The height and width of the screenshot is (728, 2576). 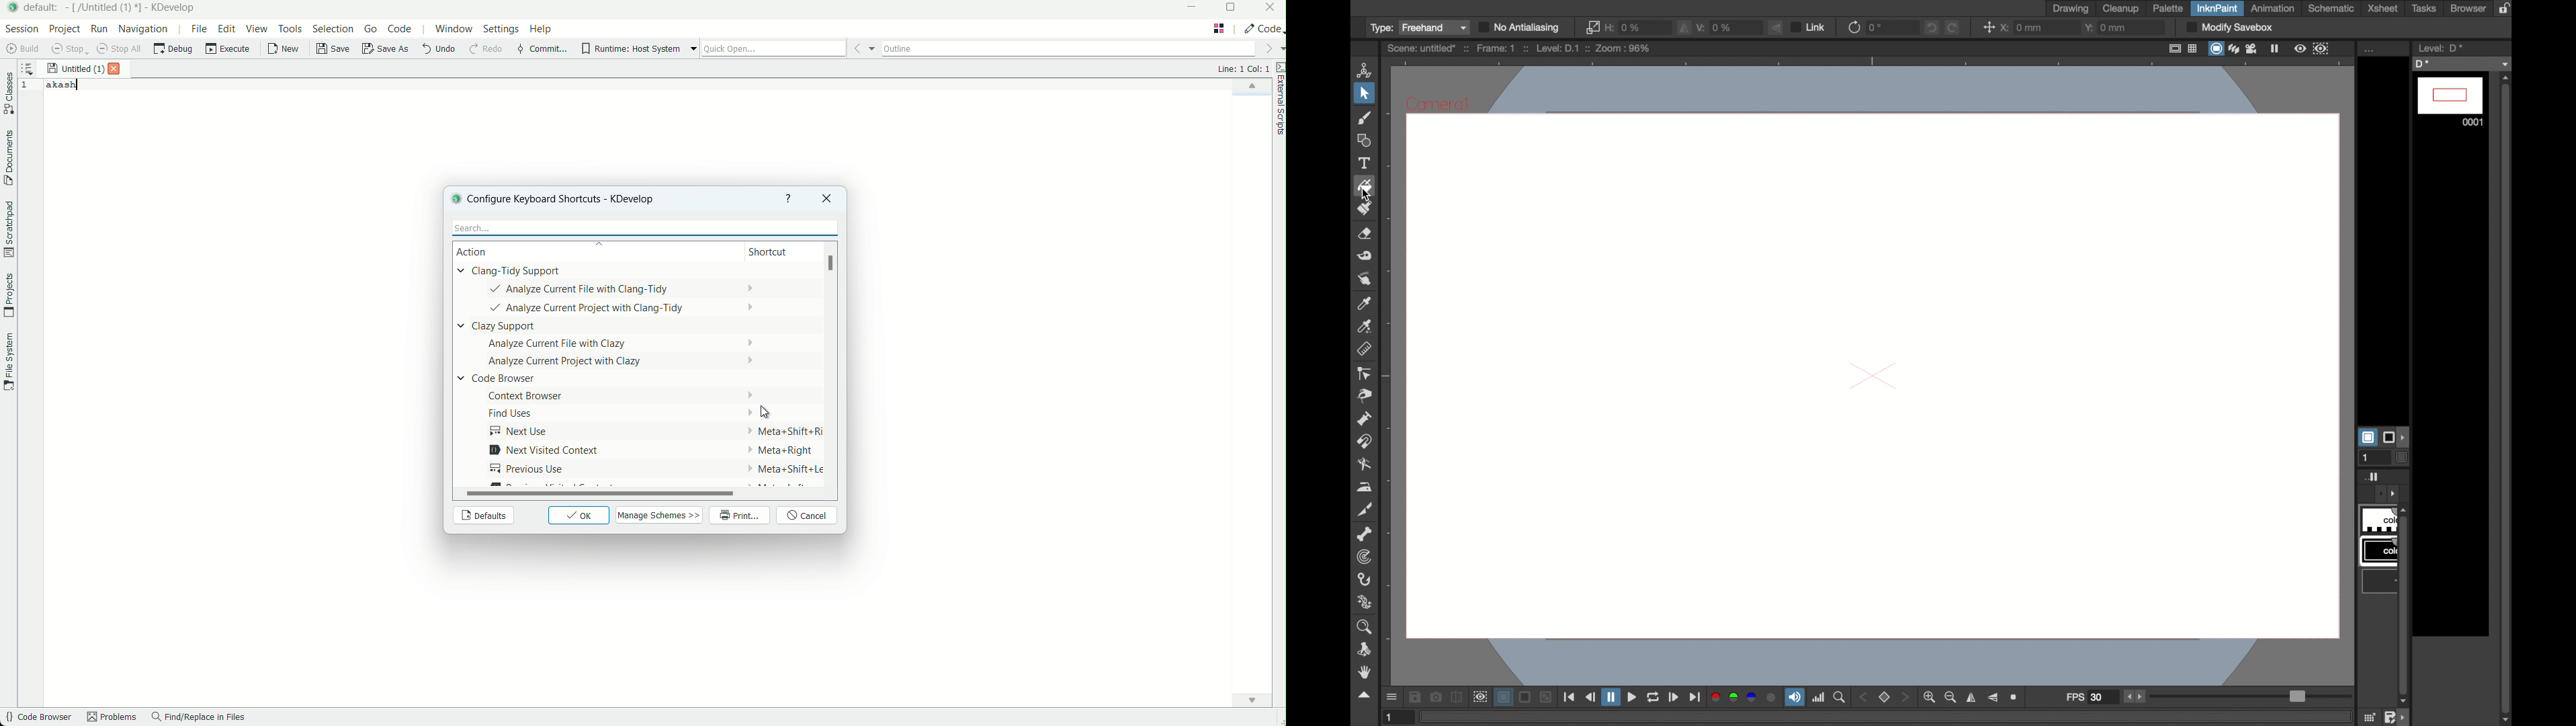 I want to click on akash, so click(x=62, y=85).